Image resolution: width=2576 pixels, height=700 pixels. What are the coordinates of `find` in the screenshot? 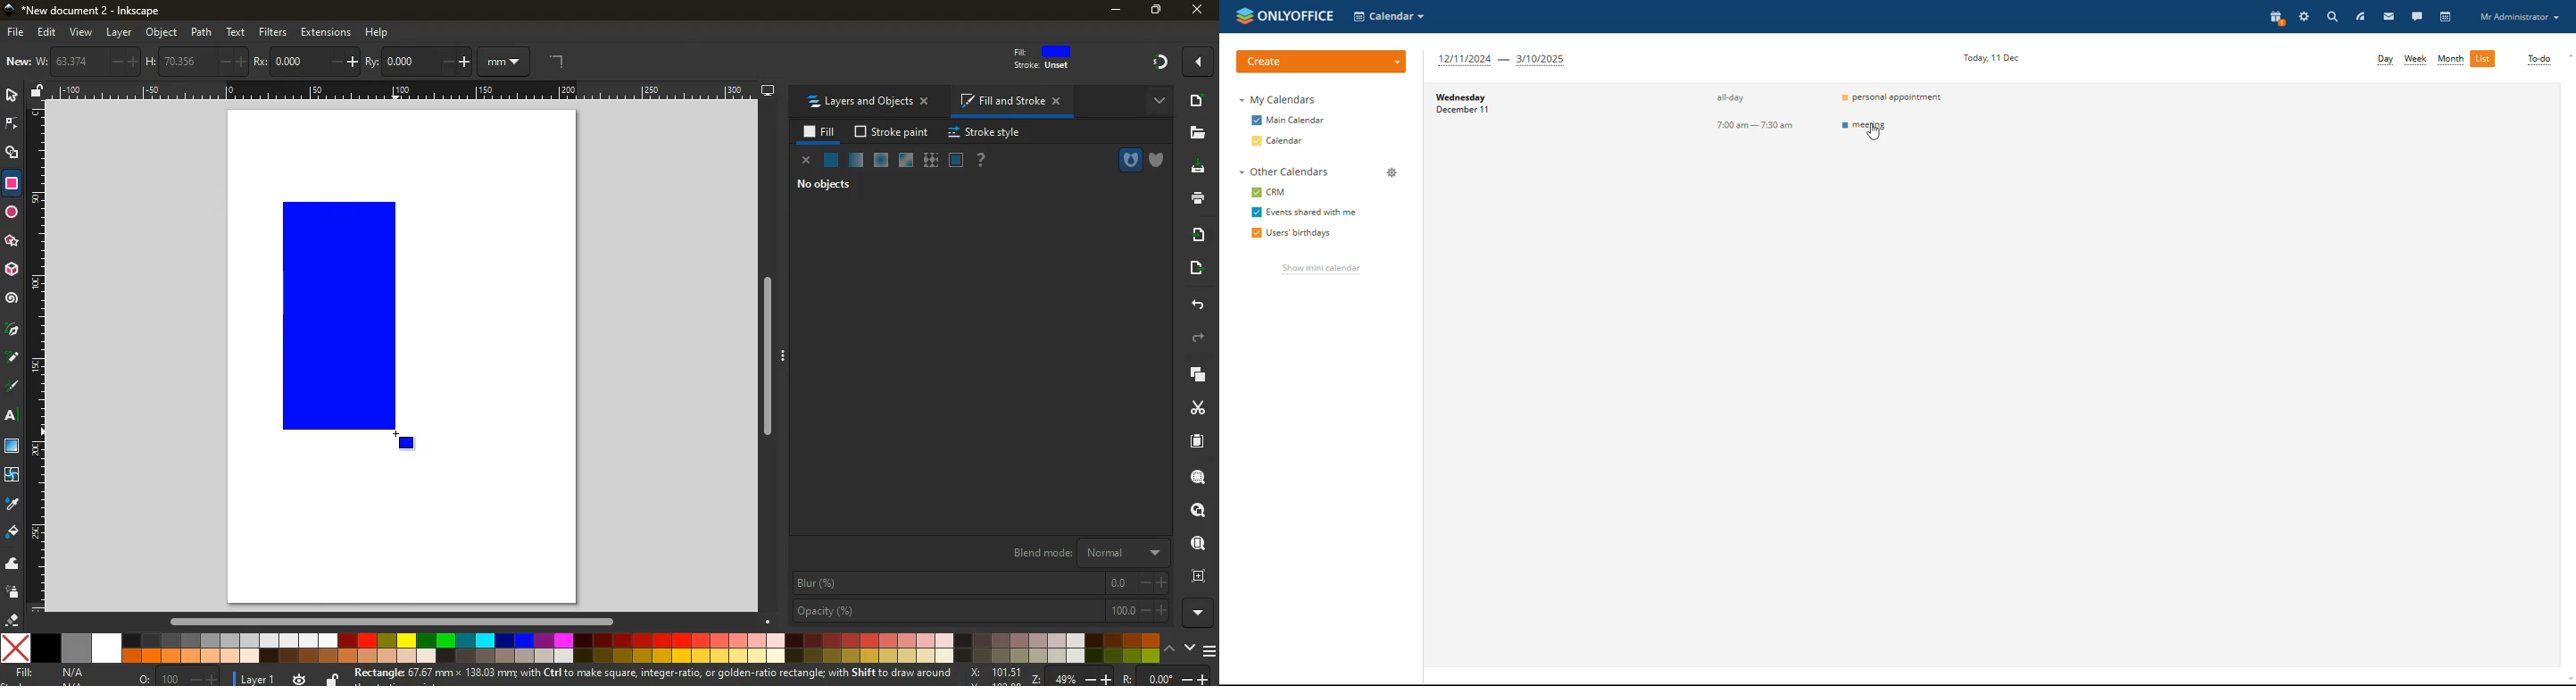 It's located at (1197, 543).